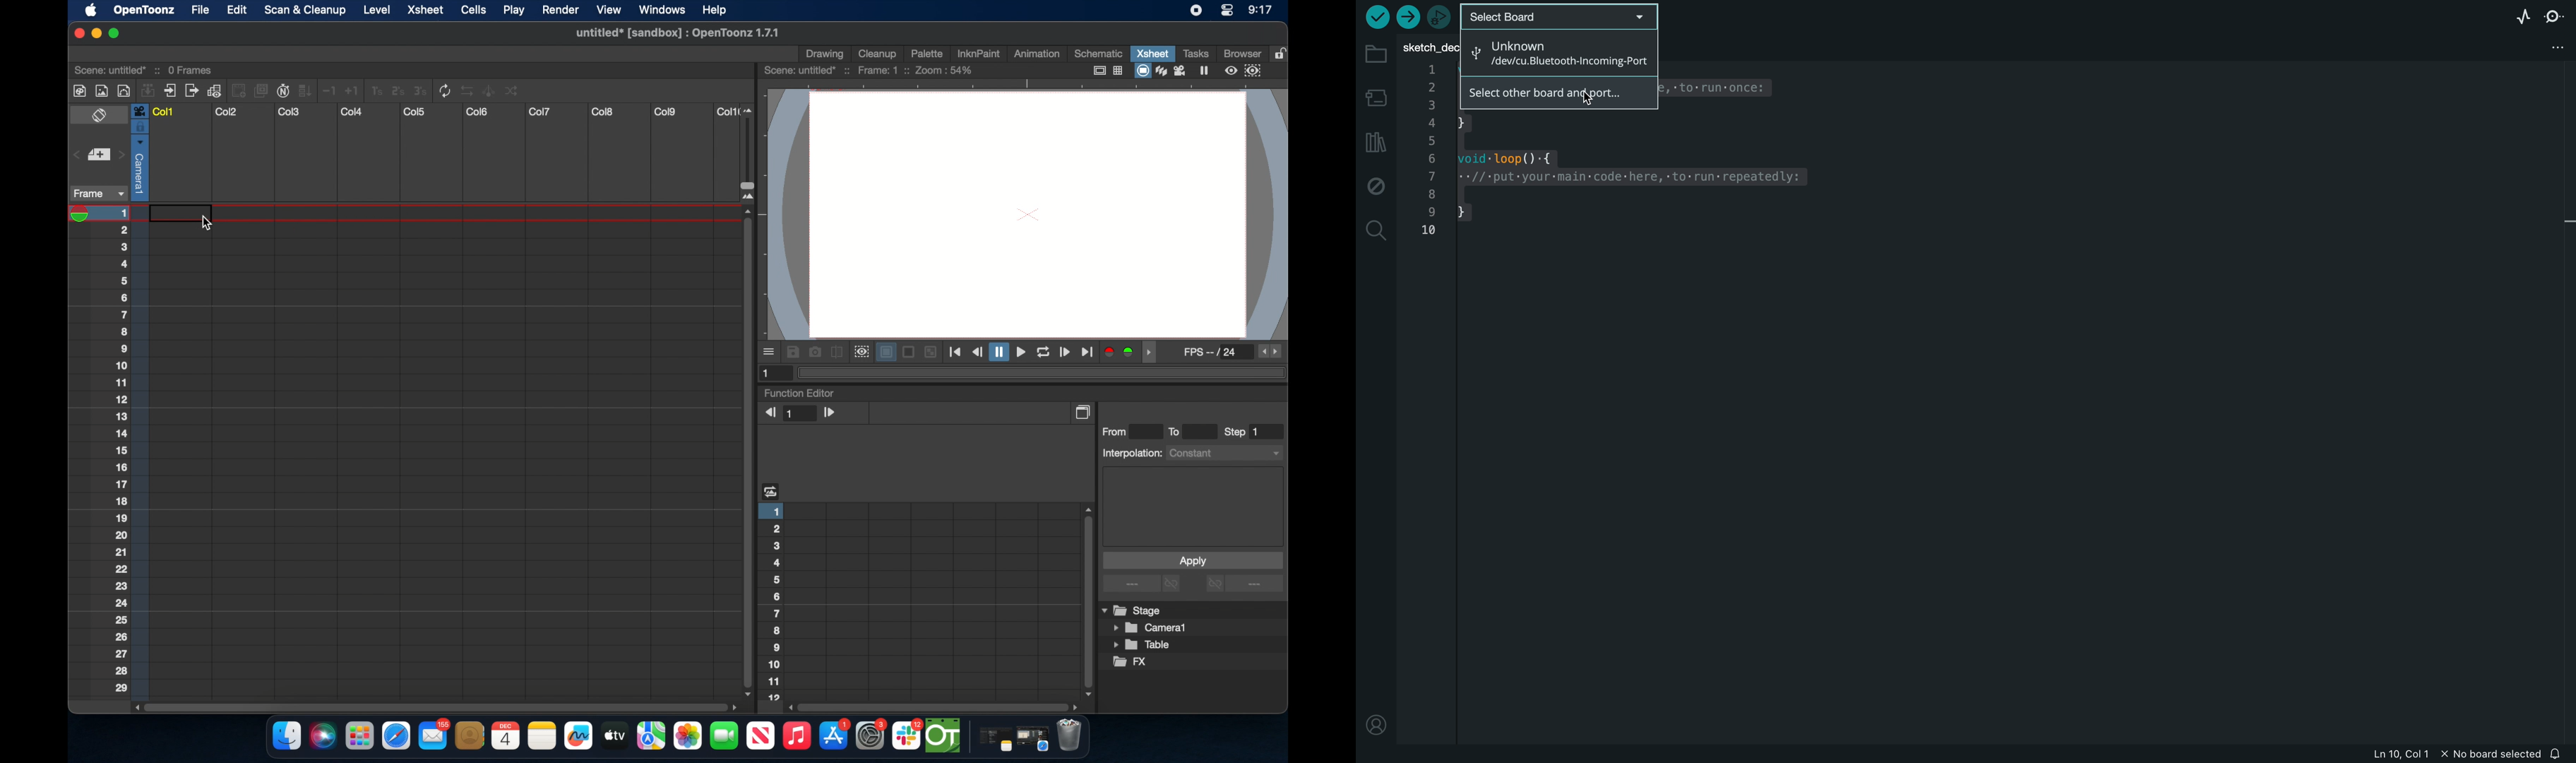 Image resolution: width=2576 pixels, height=784 pixels. I want to click on launchpad, so click(359, 738).